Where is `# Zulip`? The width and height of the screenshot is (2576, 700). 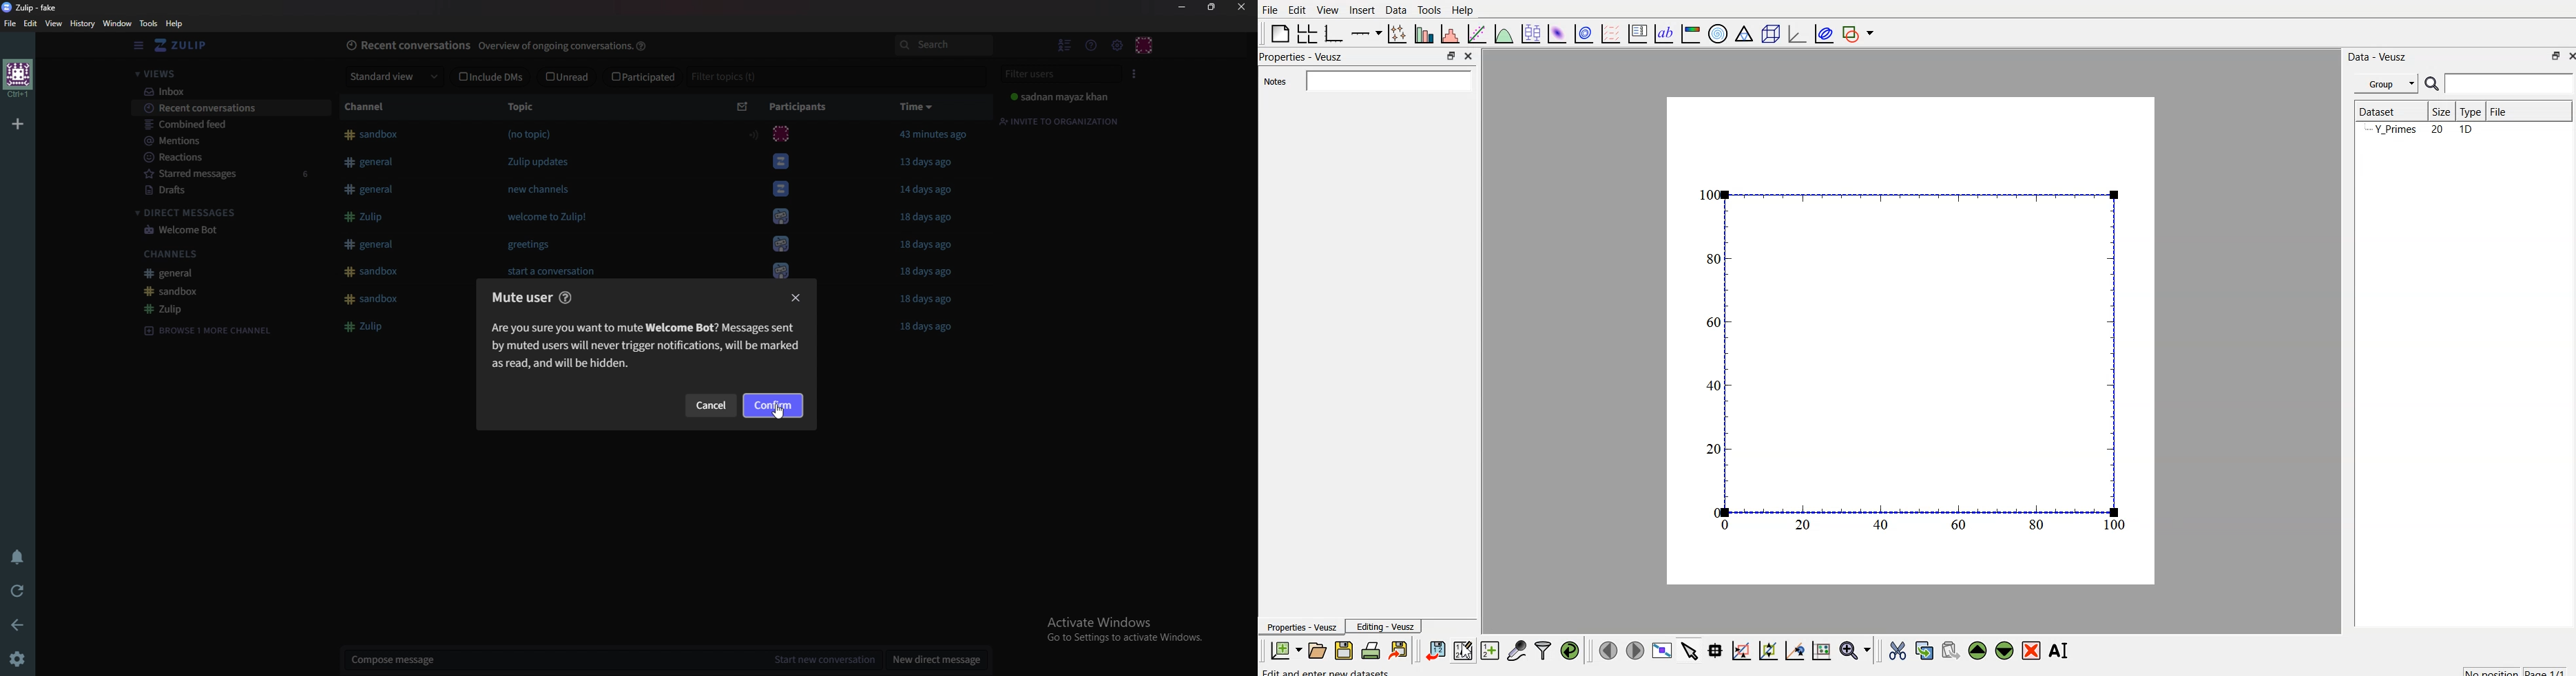
# Zulip is located at coordinates (368, 328).